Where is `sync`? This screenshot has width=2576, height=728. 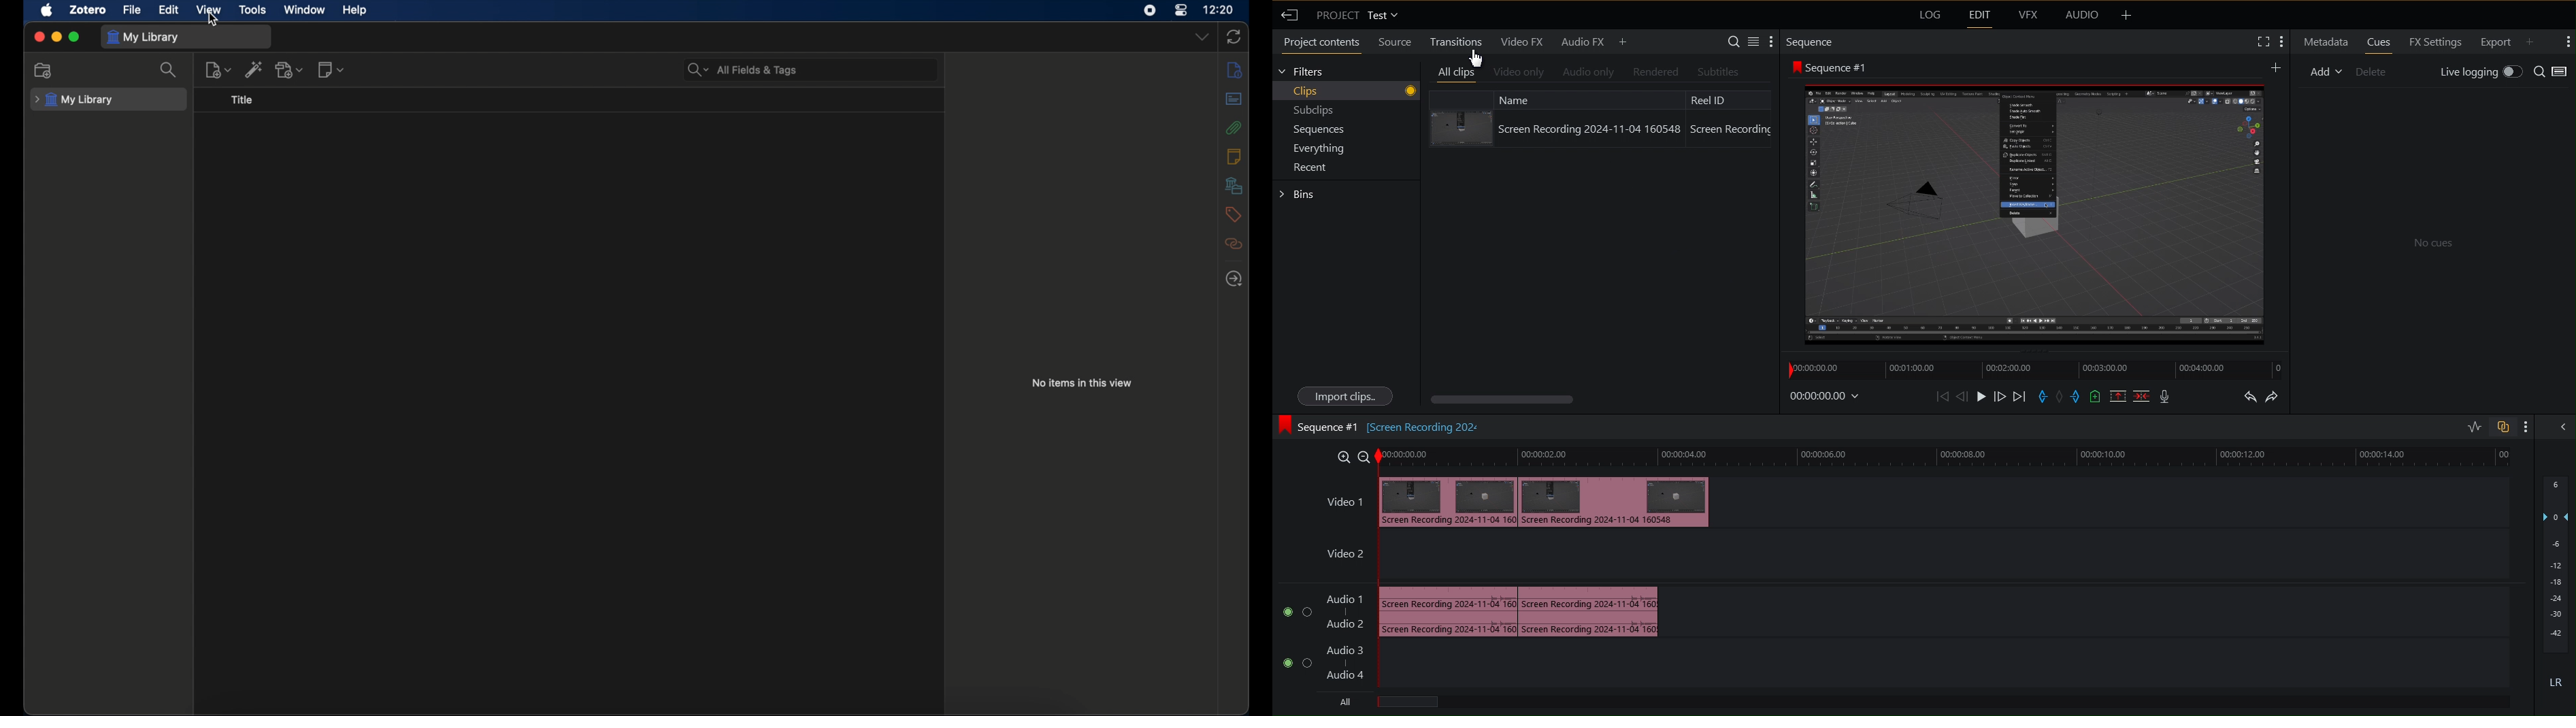 sync is located at coordinates (1233, 36).